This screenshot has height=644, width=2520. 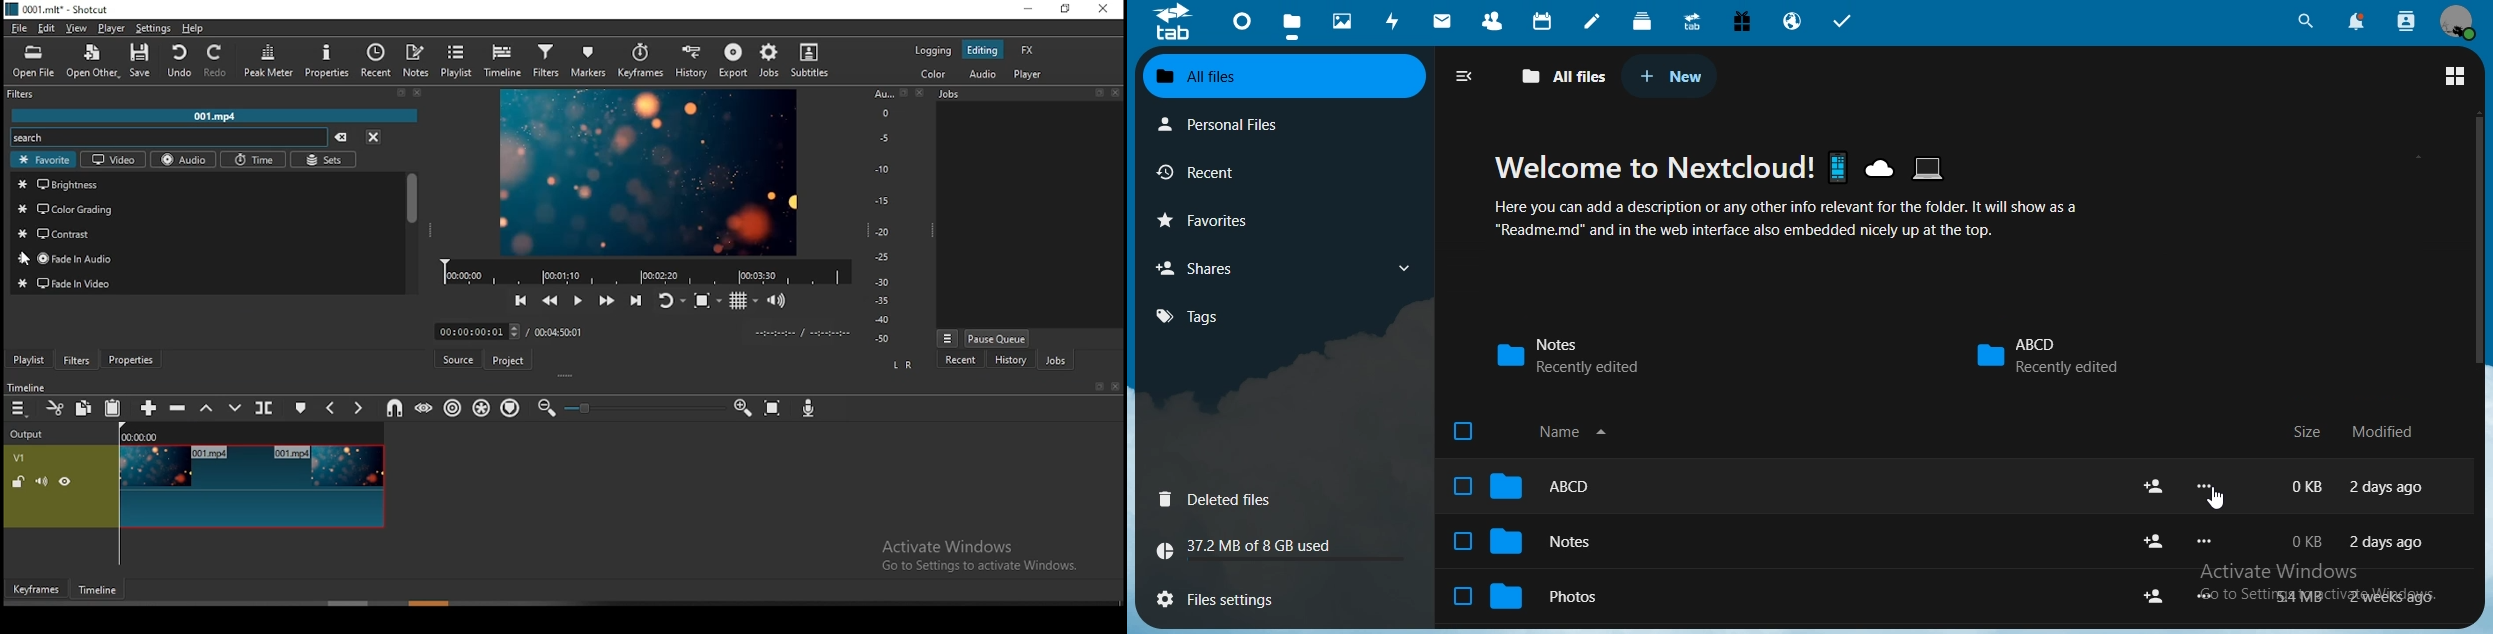 I want to click on timer format, so click(x=802, y=332).